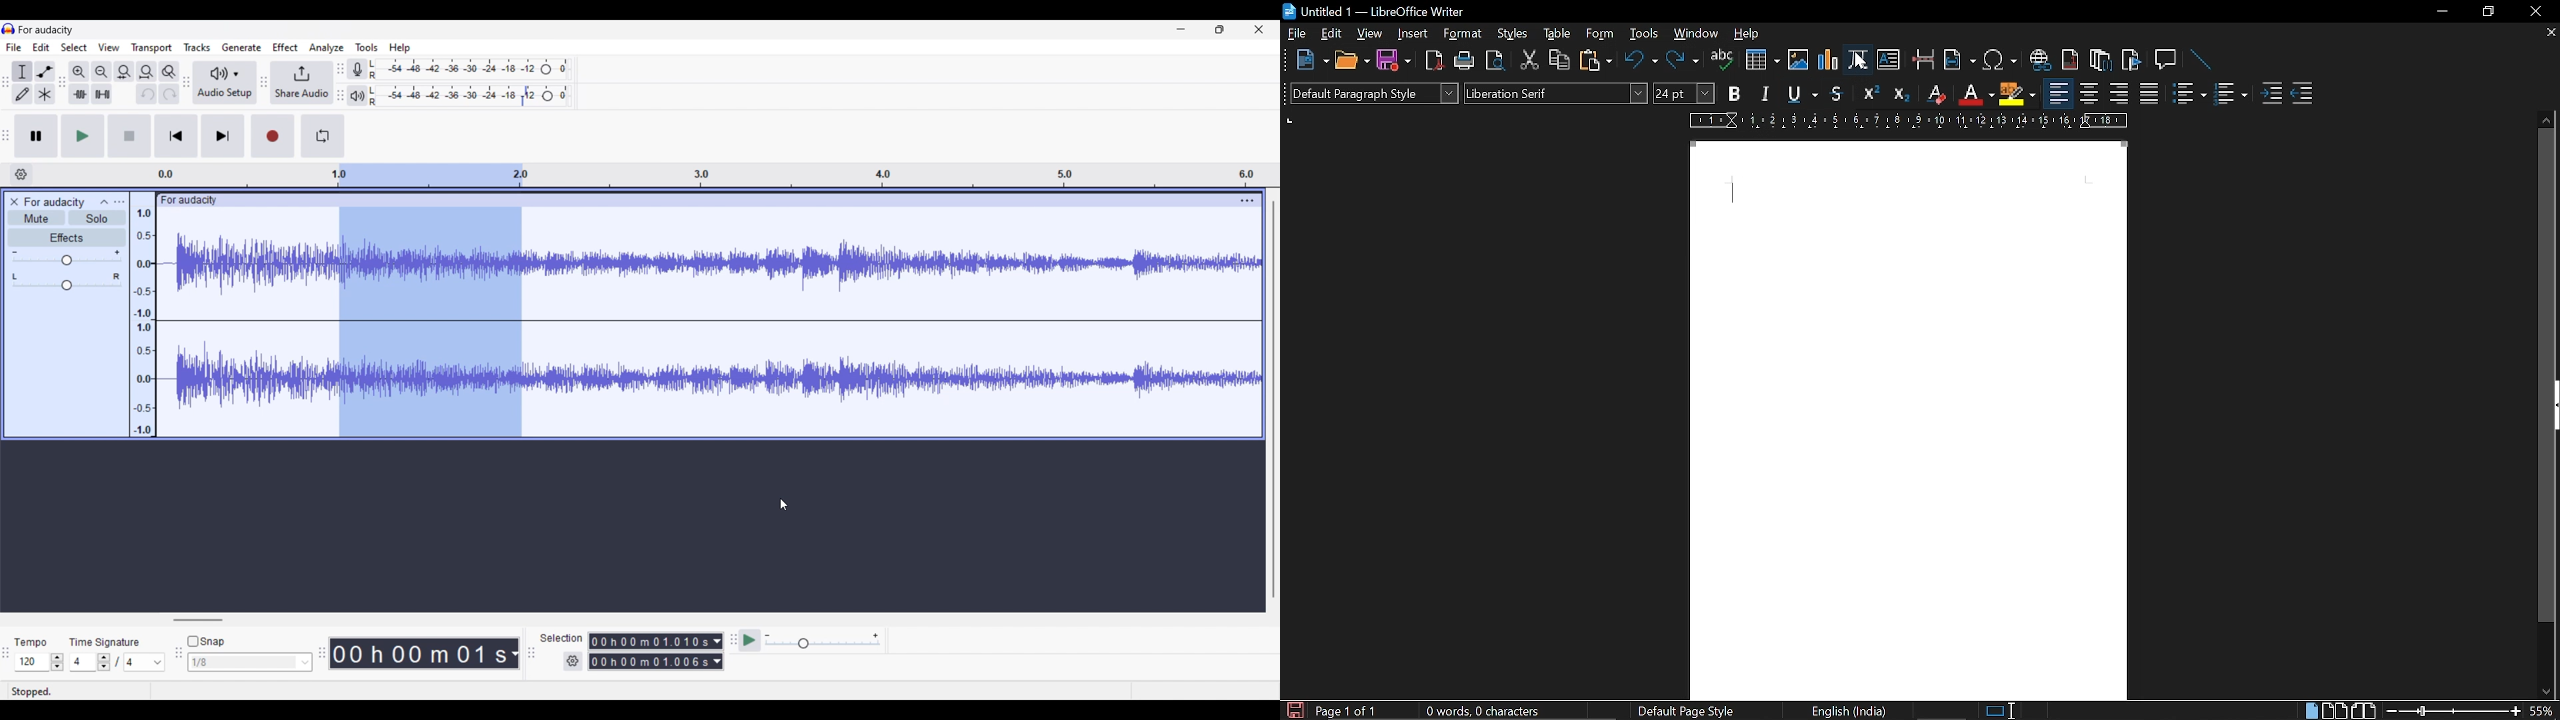  I want to click on text style, so click(1557, 92).